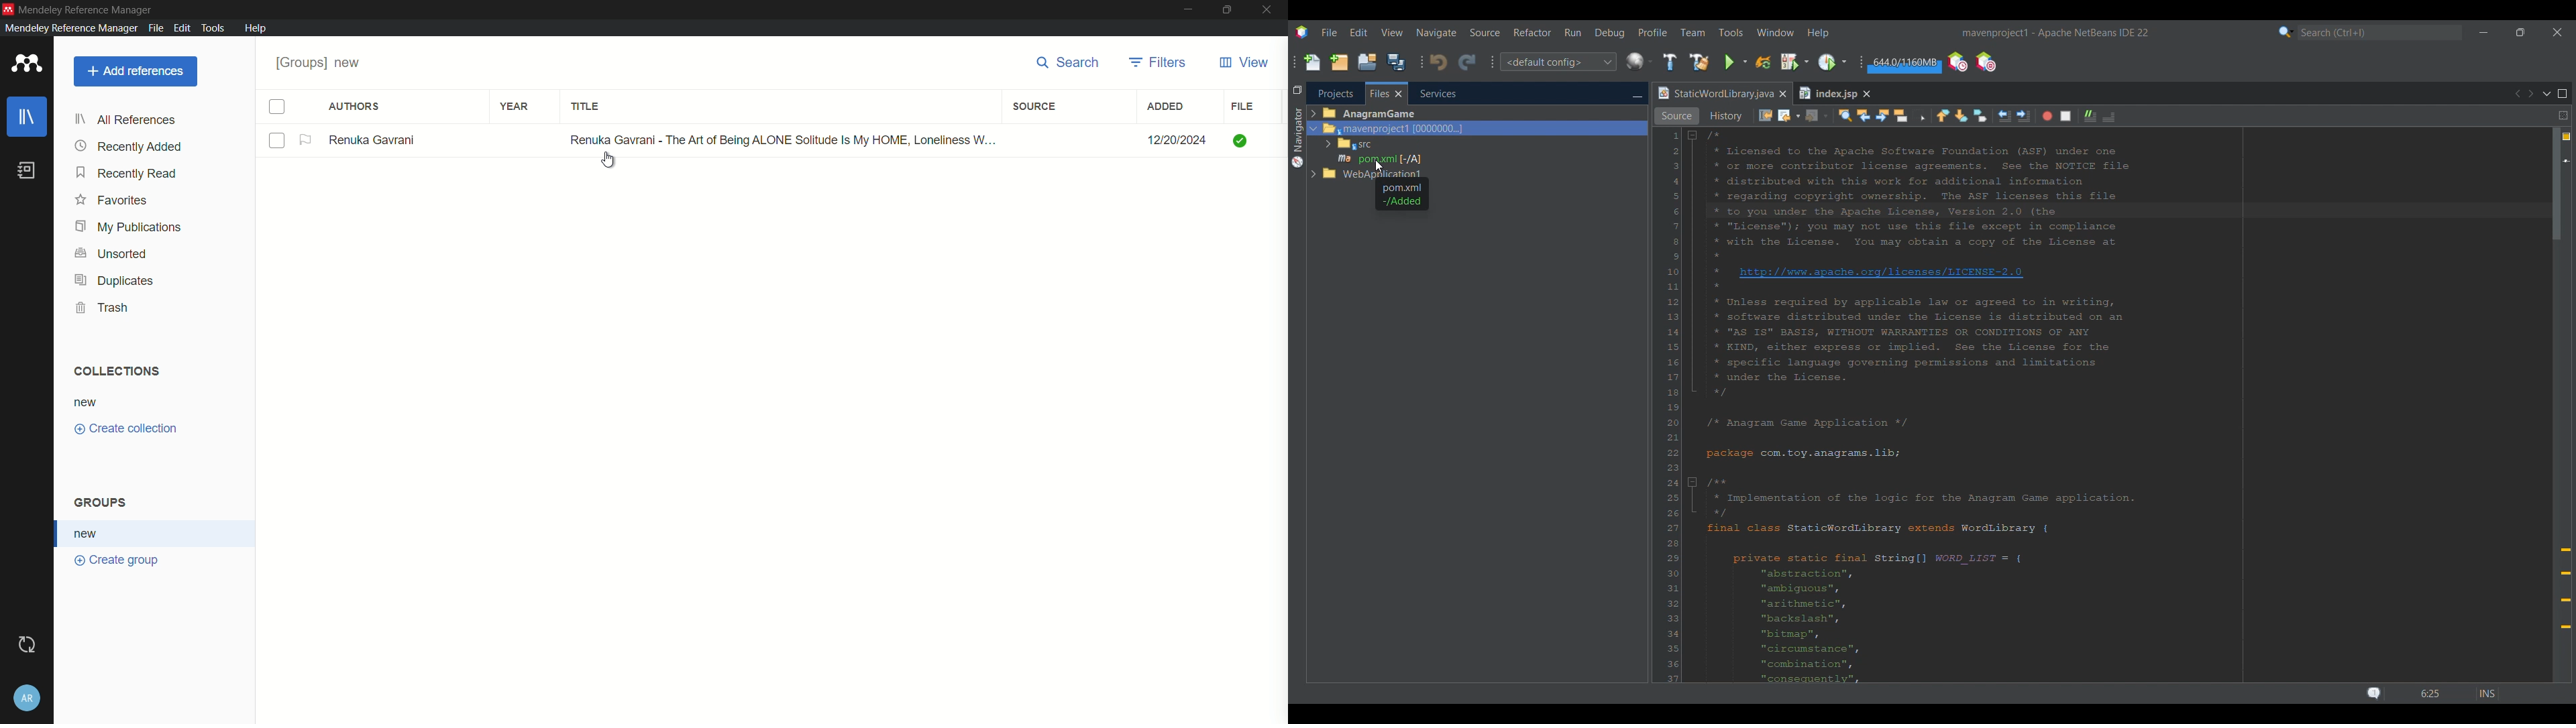  I want to click on maximize, so click(1228, 9).